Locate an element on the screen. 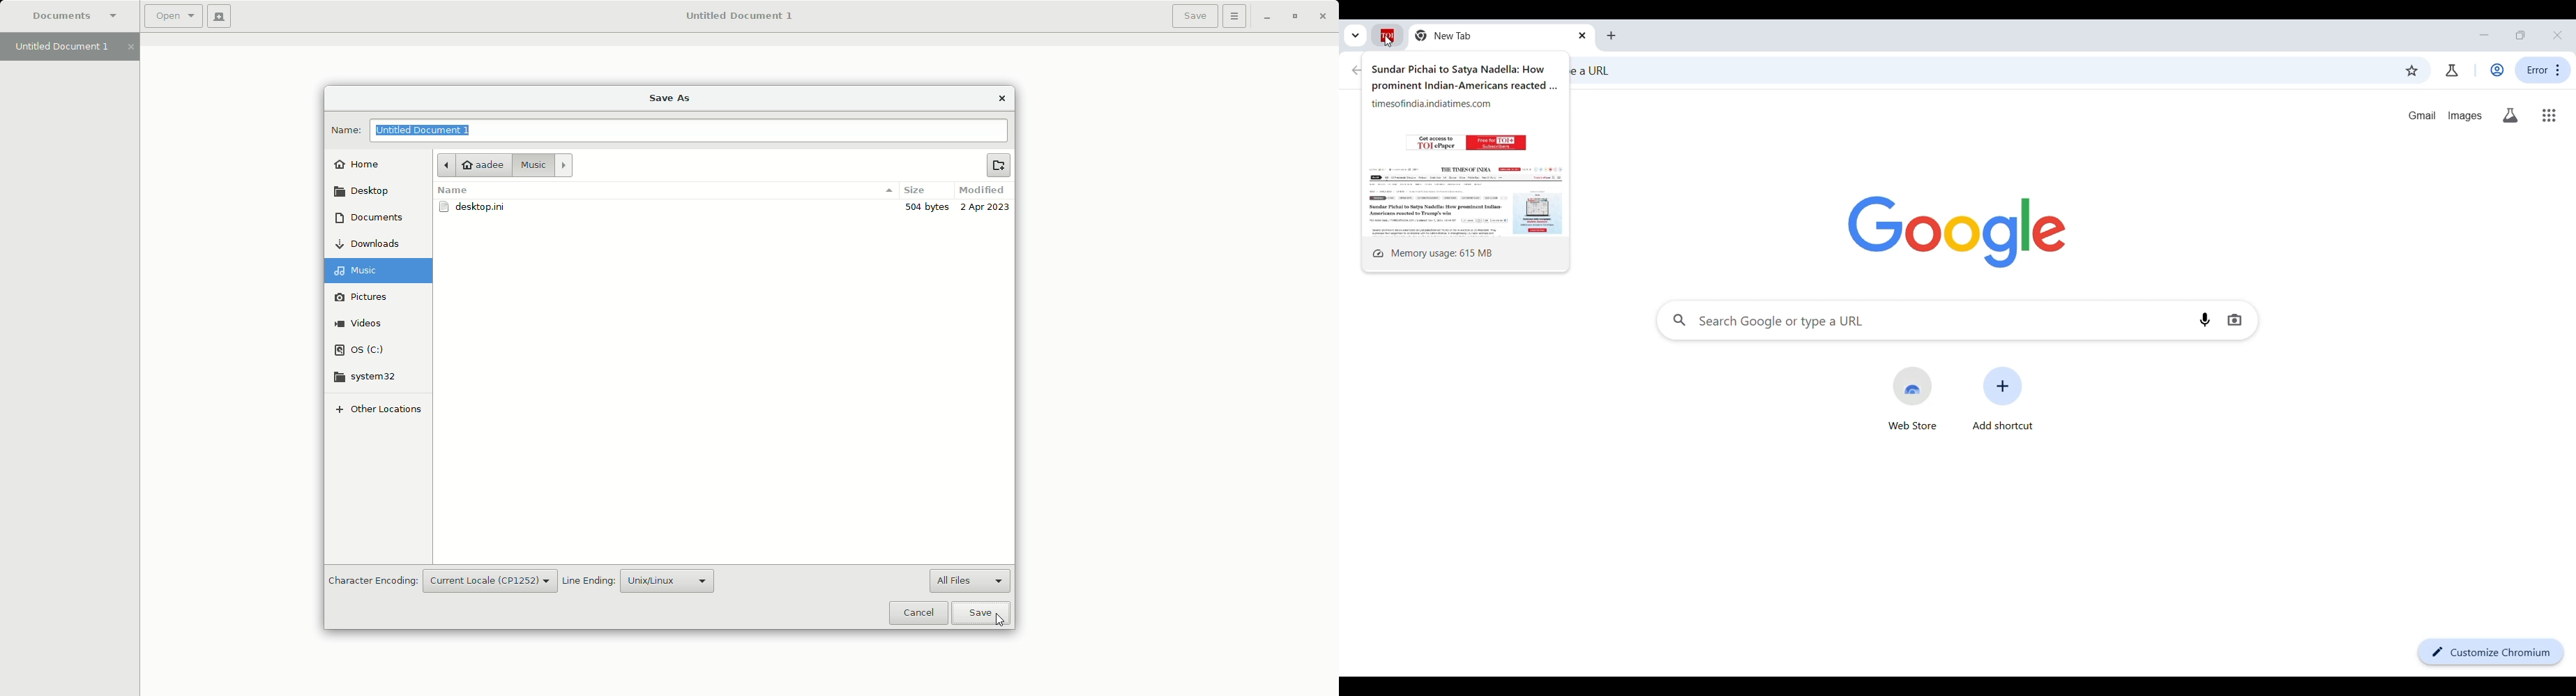 The height and width of the screenshot is (700, 2576). Customize Chromium browser is located at coordinates (2490, 652).